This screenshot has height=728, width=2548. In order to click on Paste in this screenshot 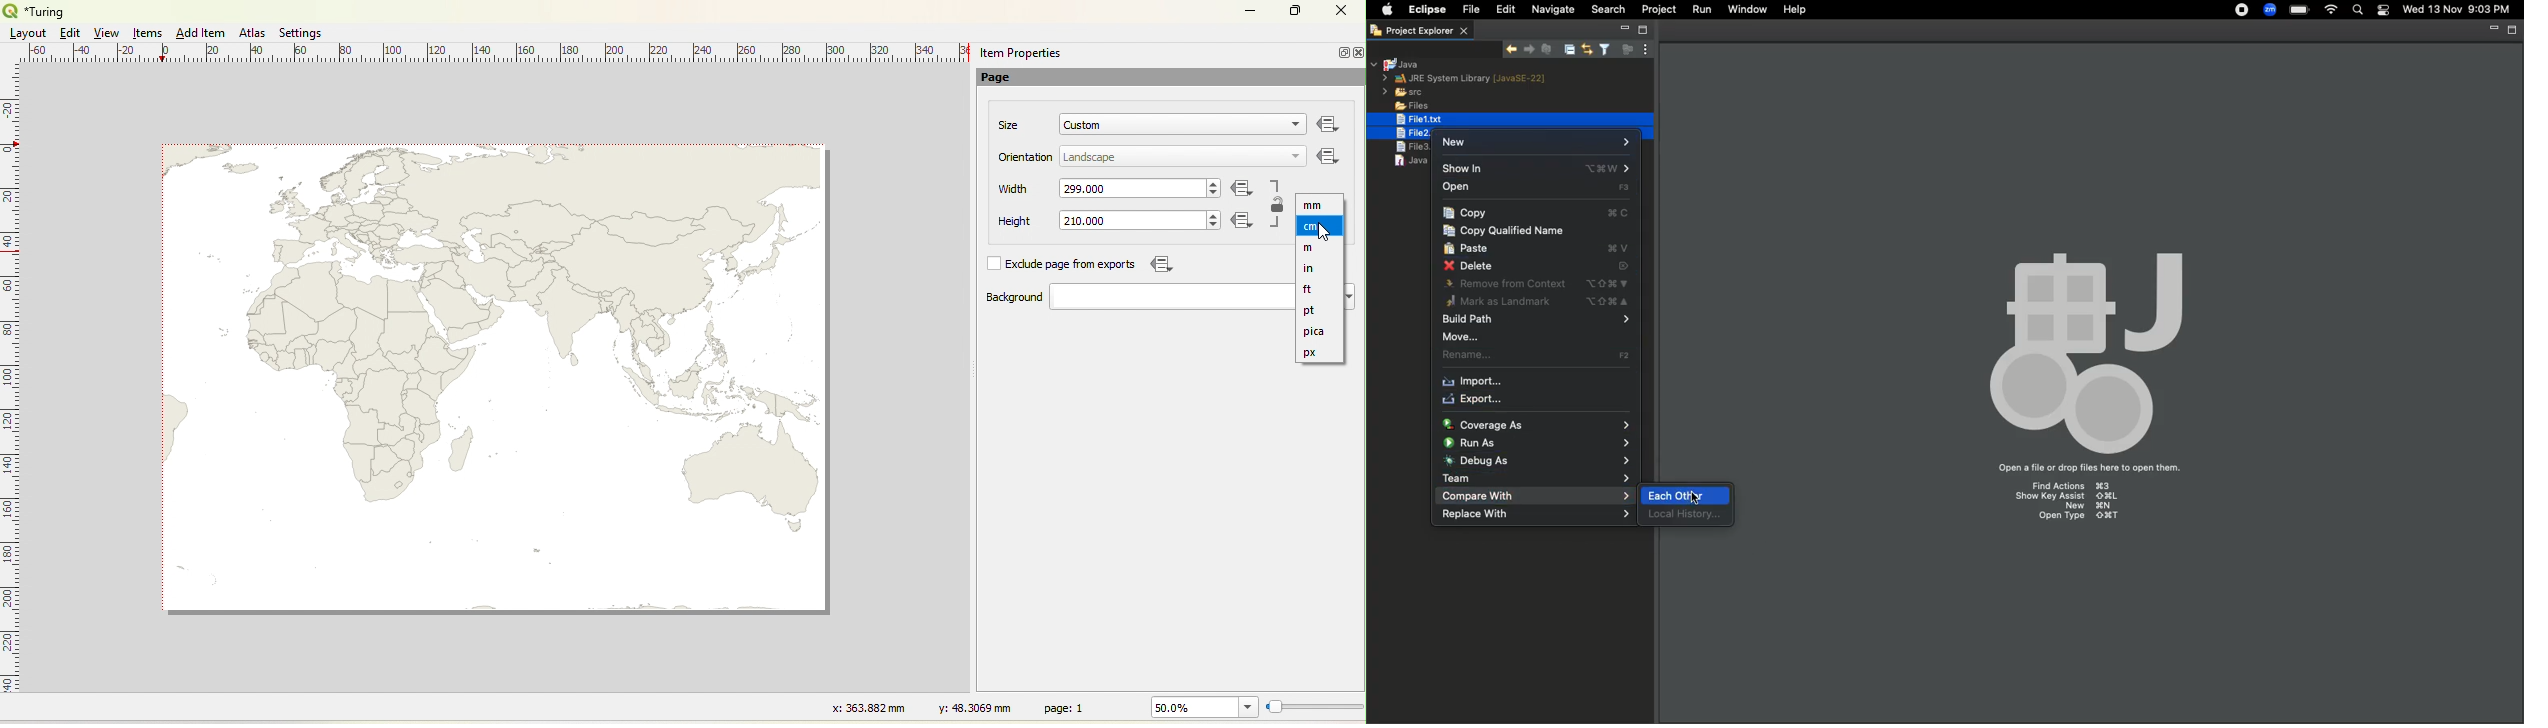, I will do `click(1537, 248)`.